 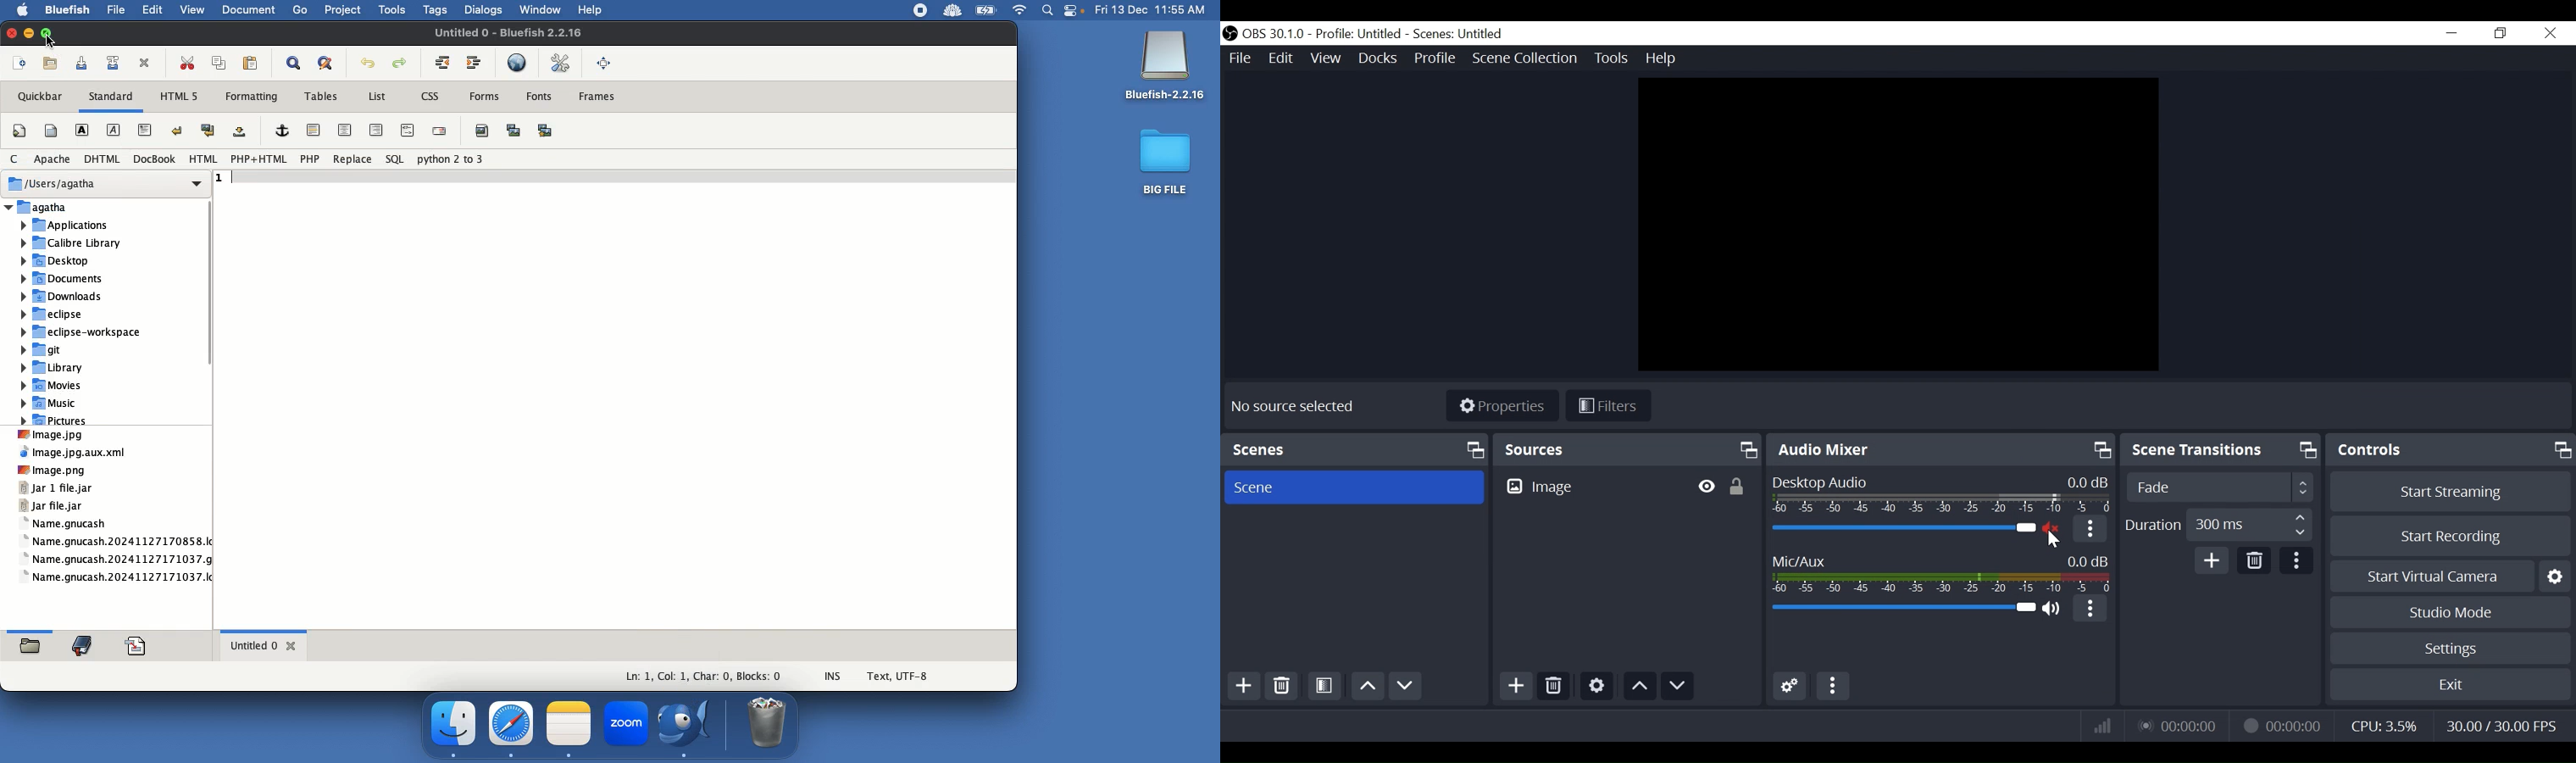 I want to click on Adjust Duration, so click(x=2217, y=524).